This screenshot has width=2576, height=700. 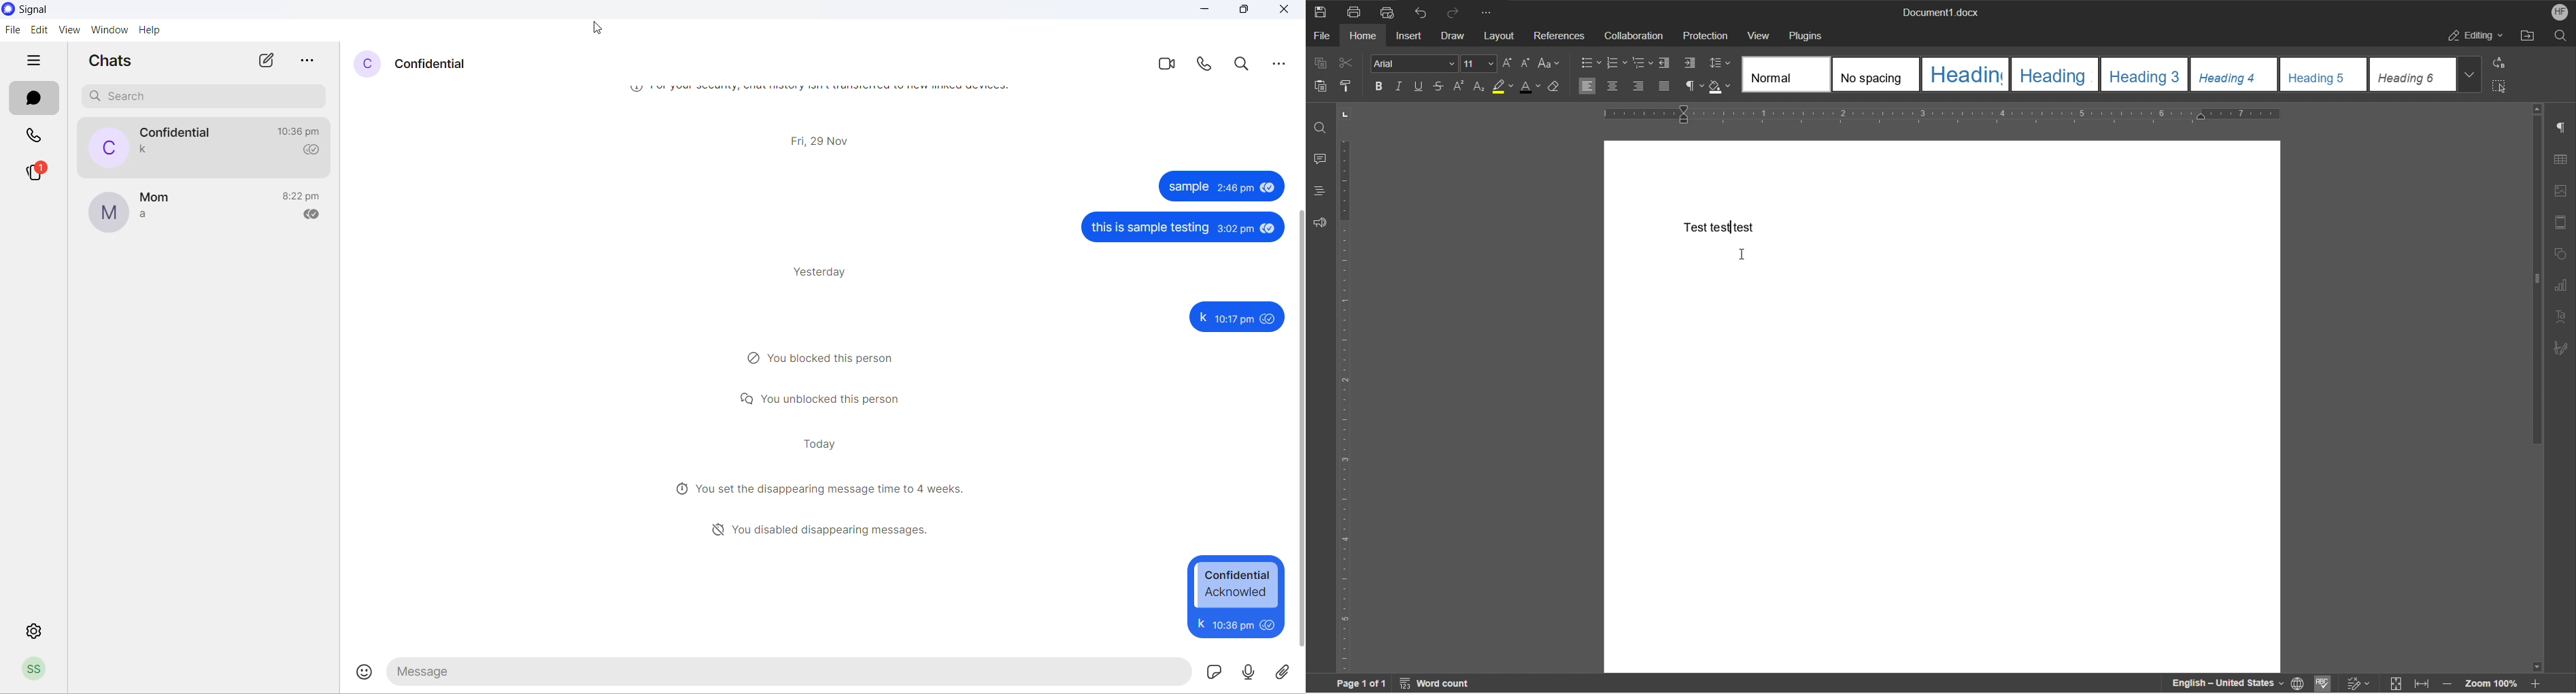 I want to click on Justify, so click(x=1664, y=88).